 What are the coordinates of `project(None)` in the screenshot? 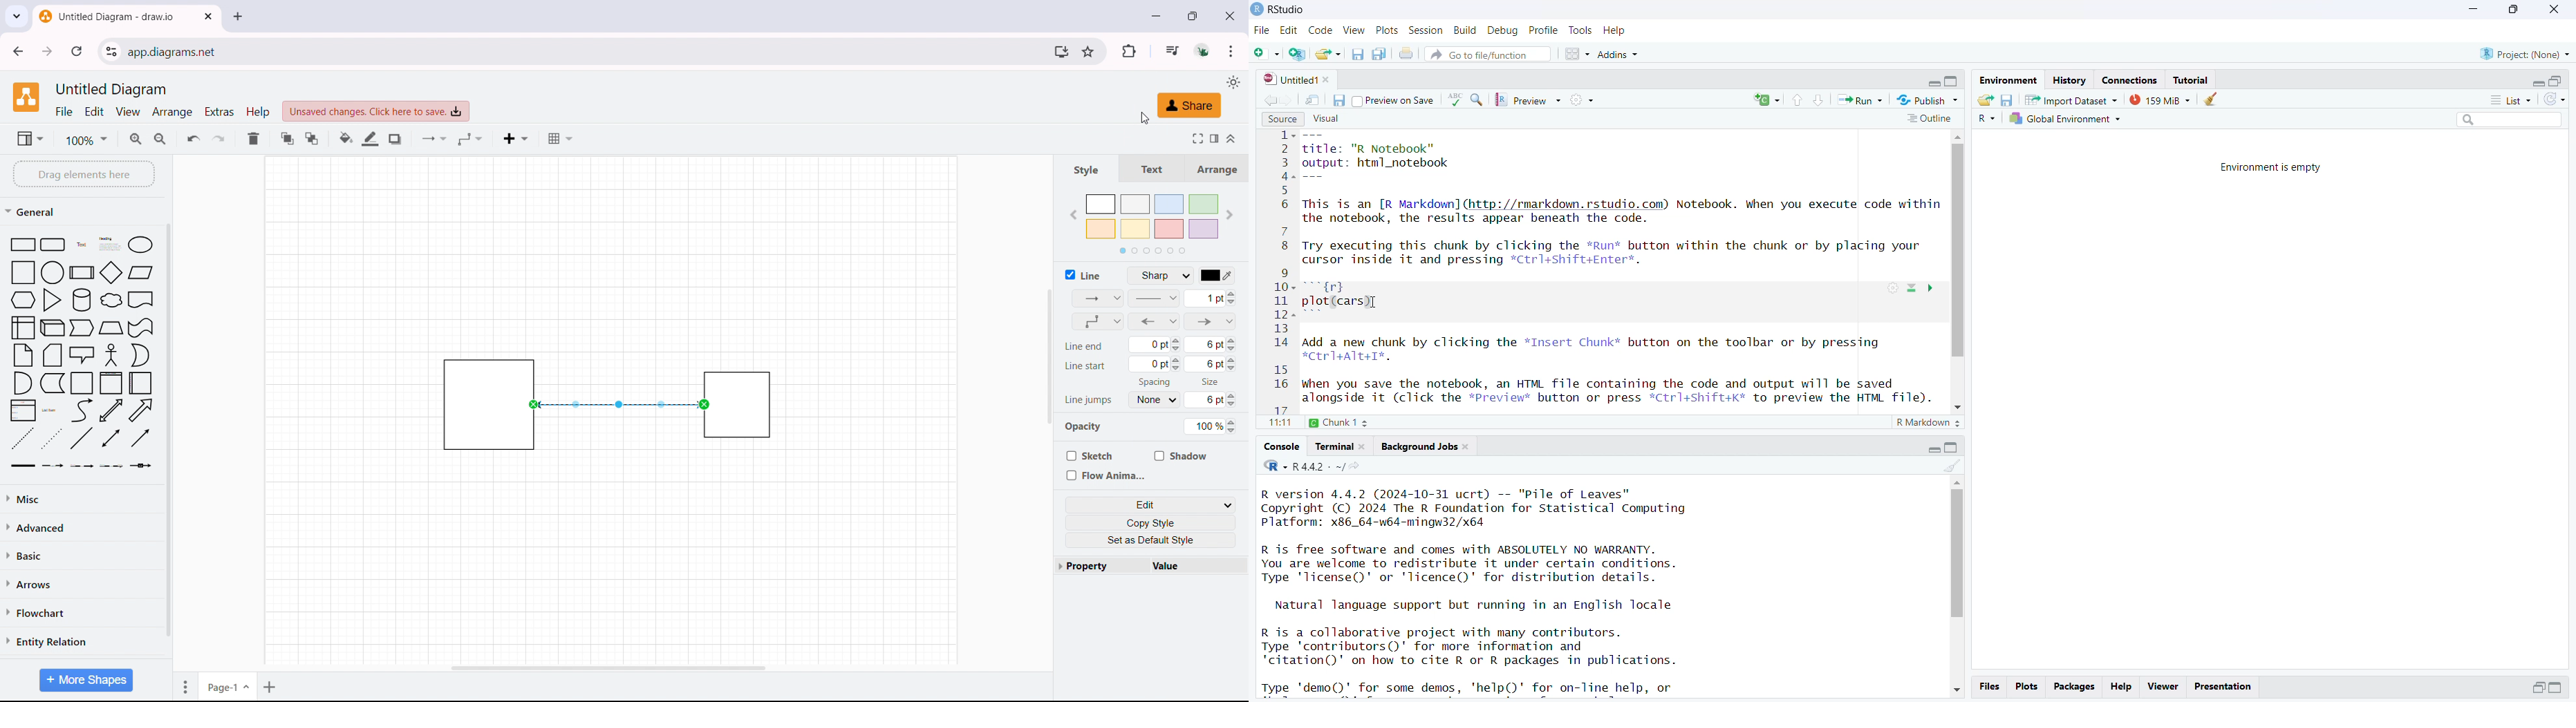 It's located at (2524, 55).